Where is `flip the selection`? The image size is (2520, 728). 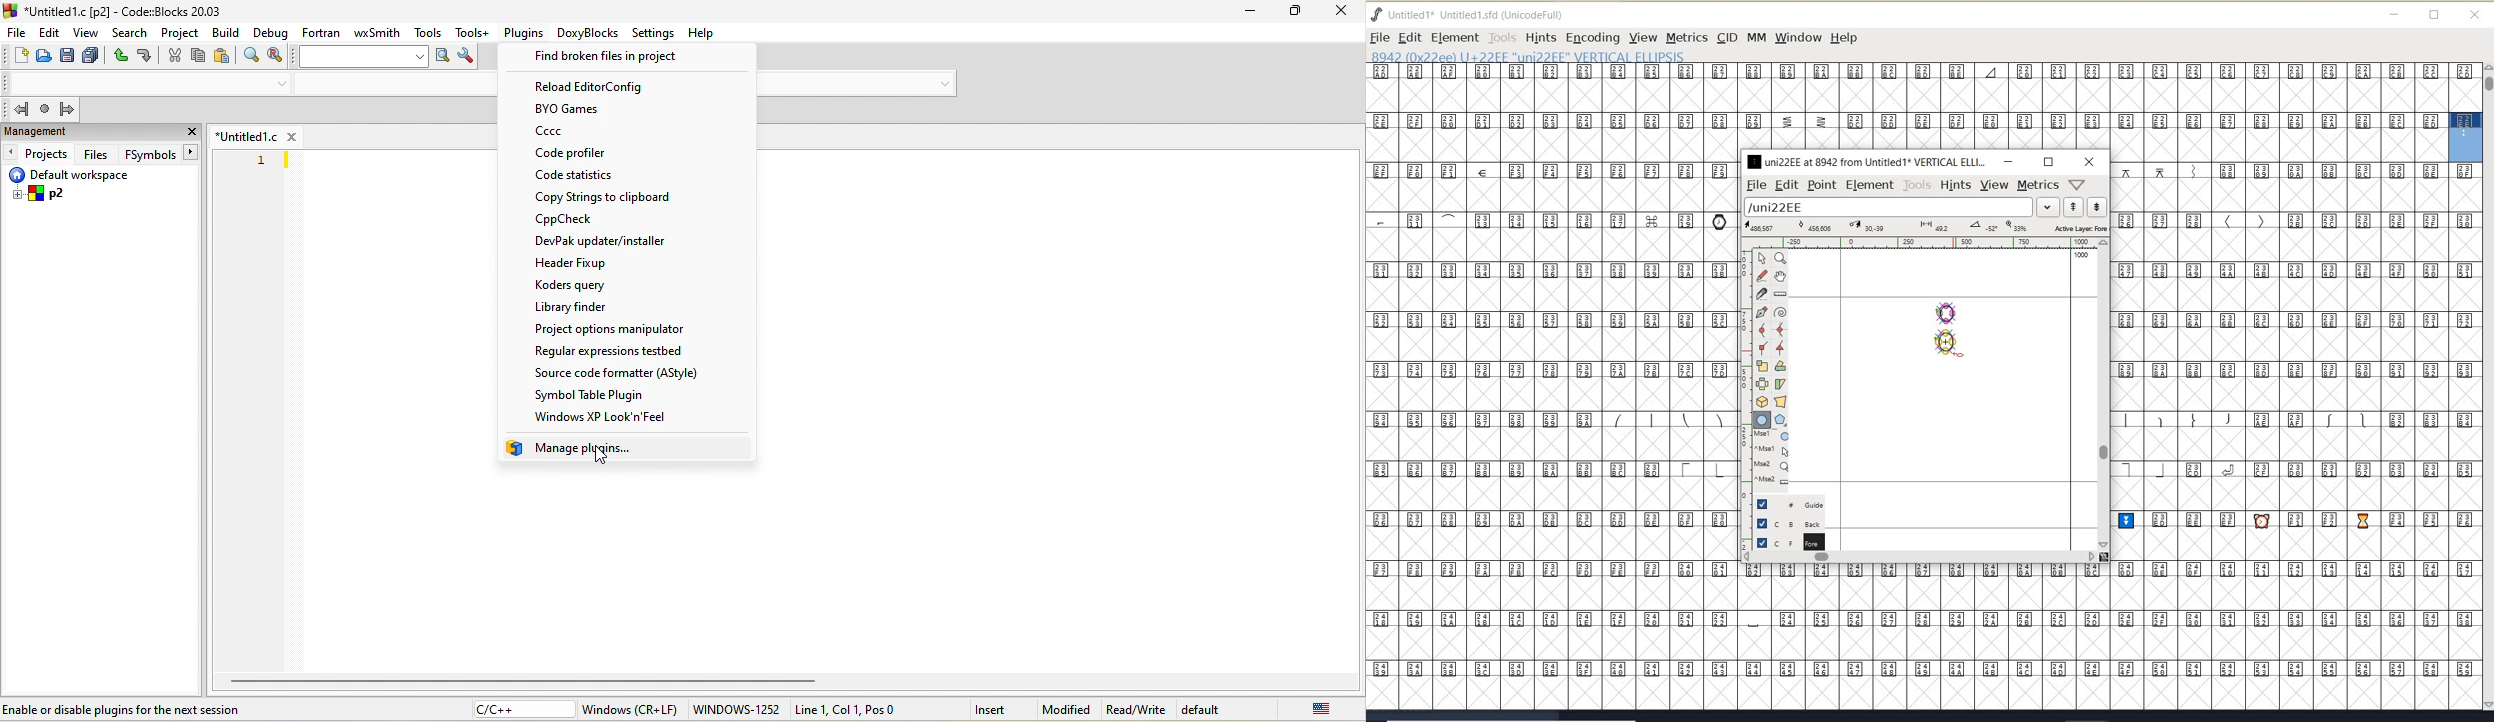 flip the selection is located at coordinates (1762, 384).